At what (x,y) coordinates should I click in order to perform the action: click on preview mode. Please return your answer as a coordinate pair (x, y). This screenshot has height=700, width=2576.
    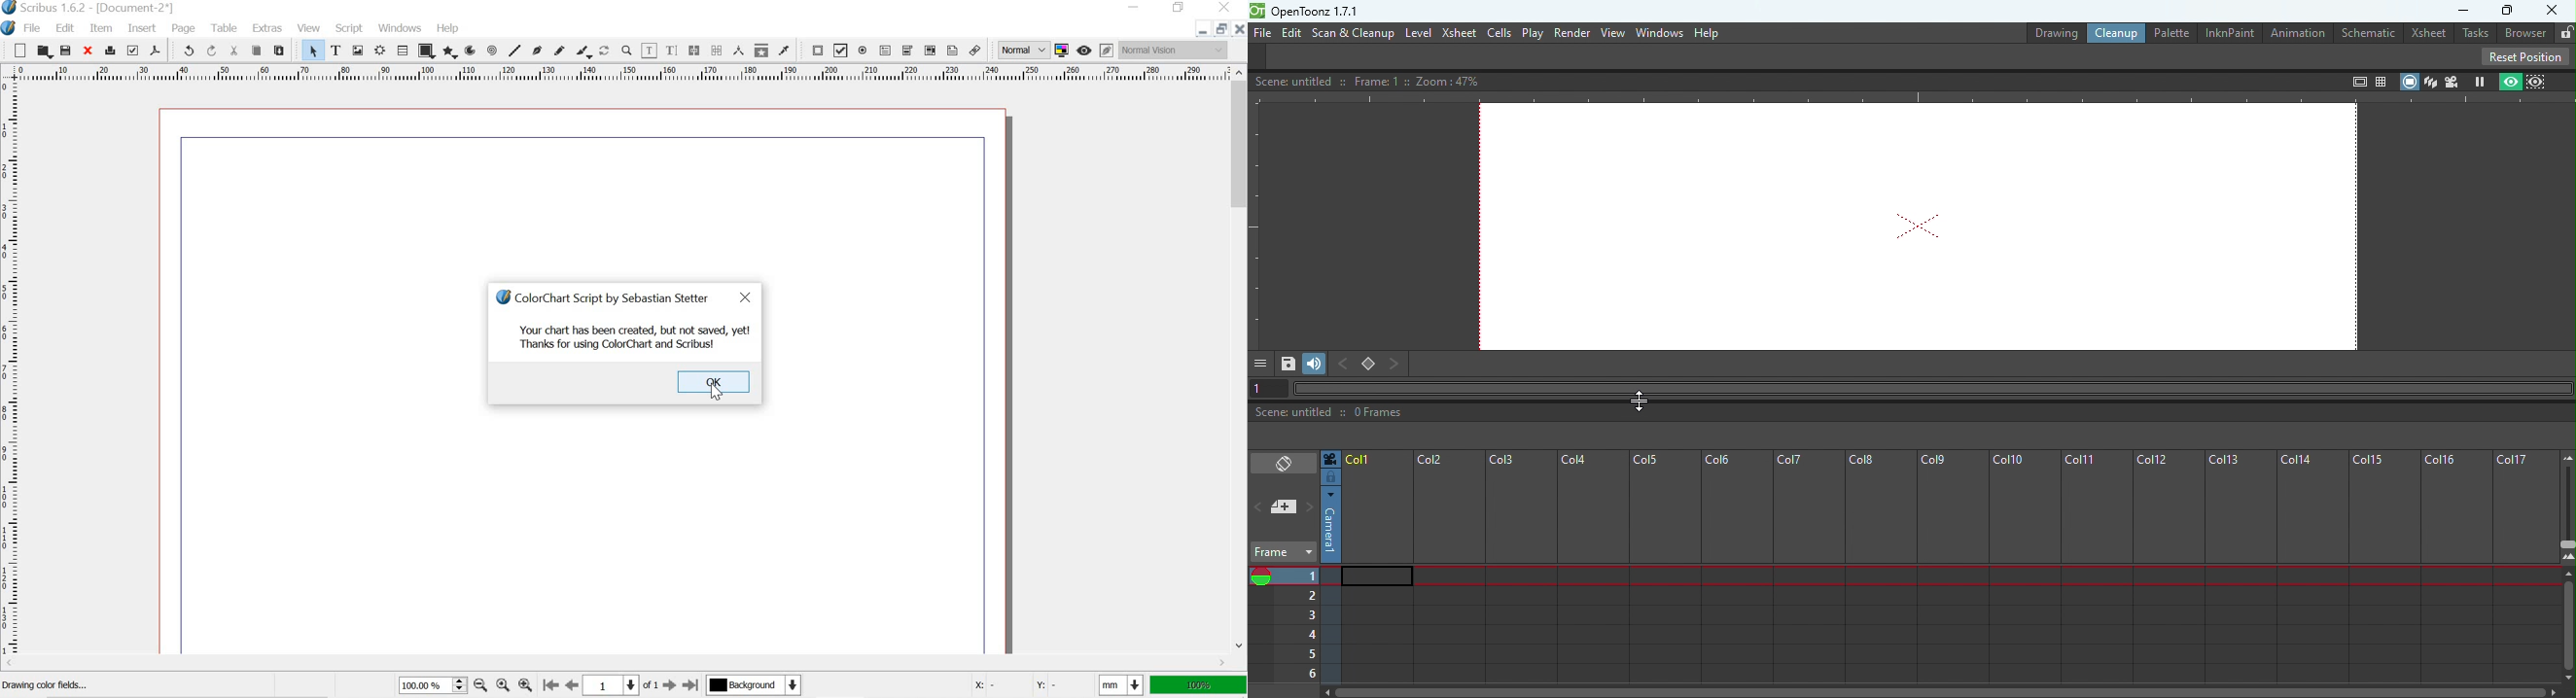
    Looking at the image, I should click on (1086, 49).